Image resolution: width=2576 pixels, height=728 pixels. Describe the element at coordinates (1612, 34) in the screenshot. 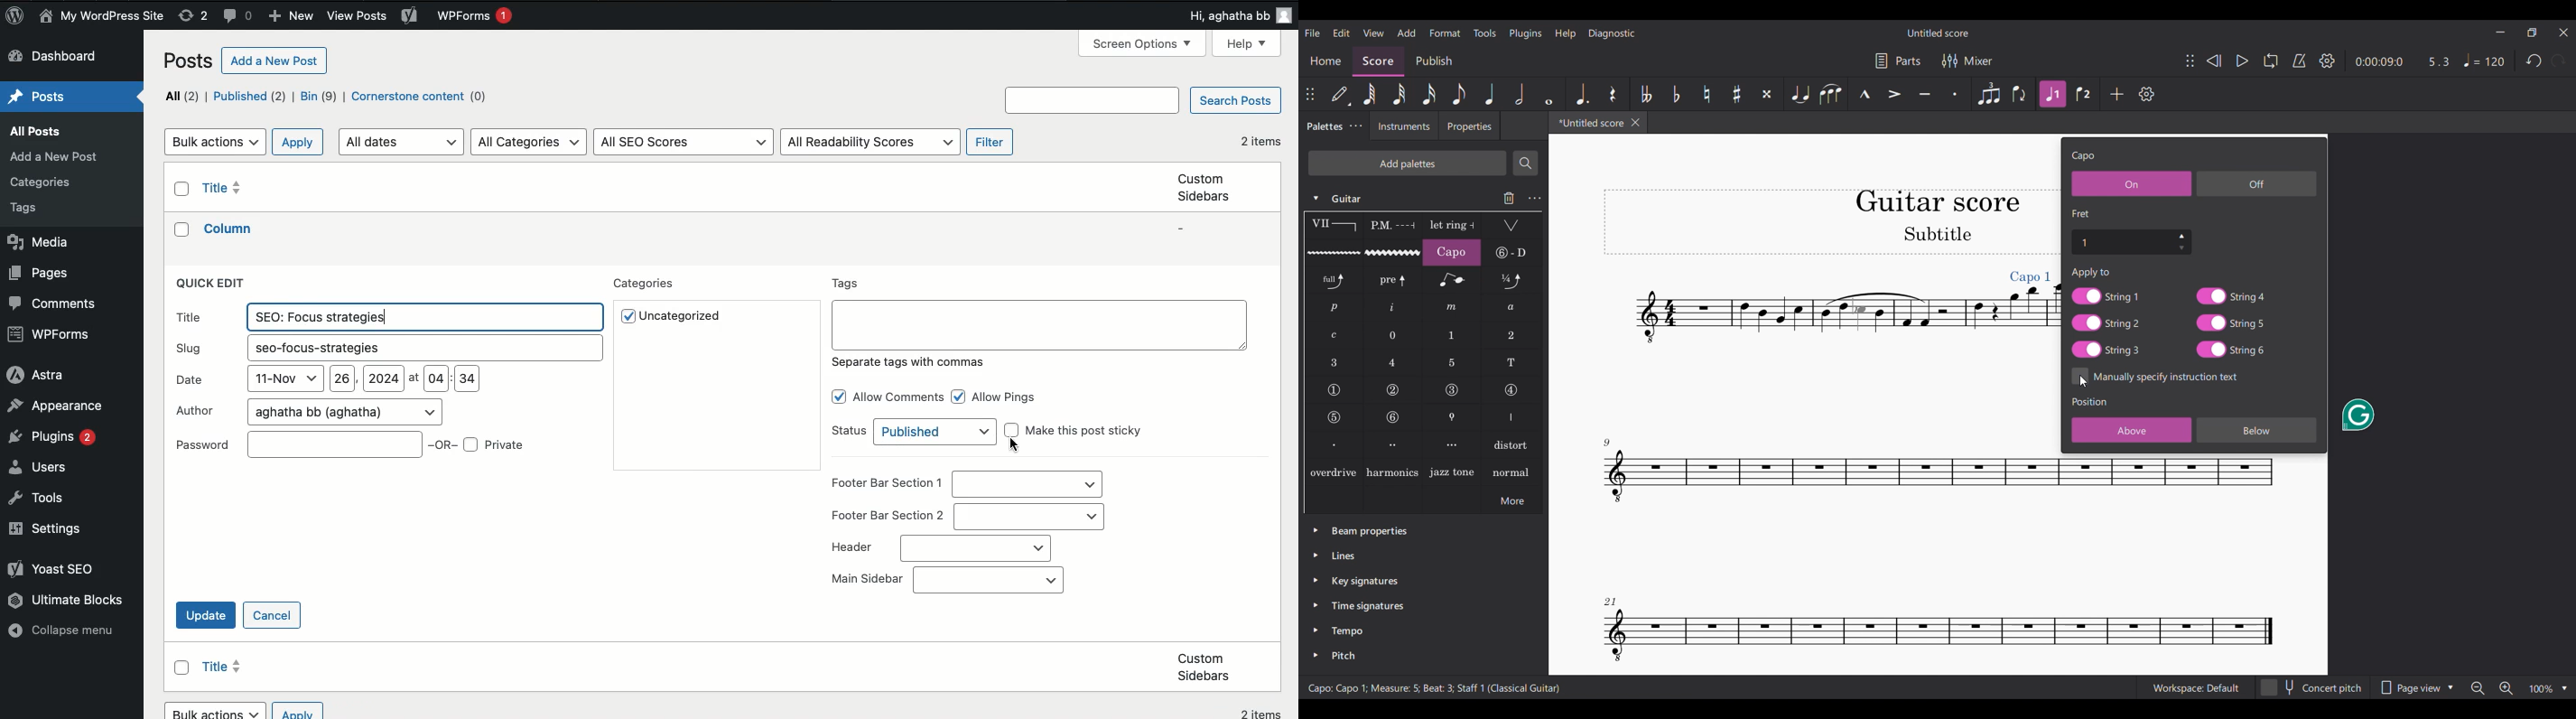

I see `Diagnostic menu` at that location.